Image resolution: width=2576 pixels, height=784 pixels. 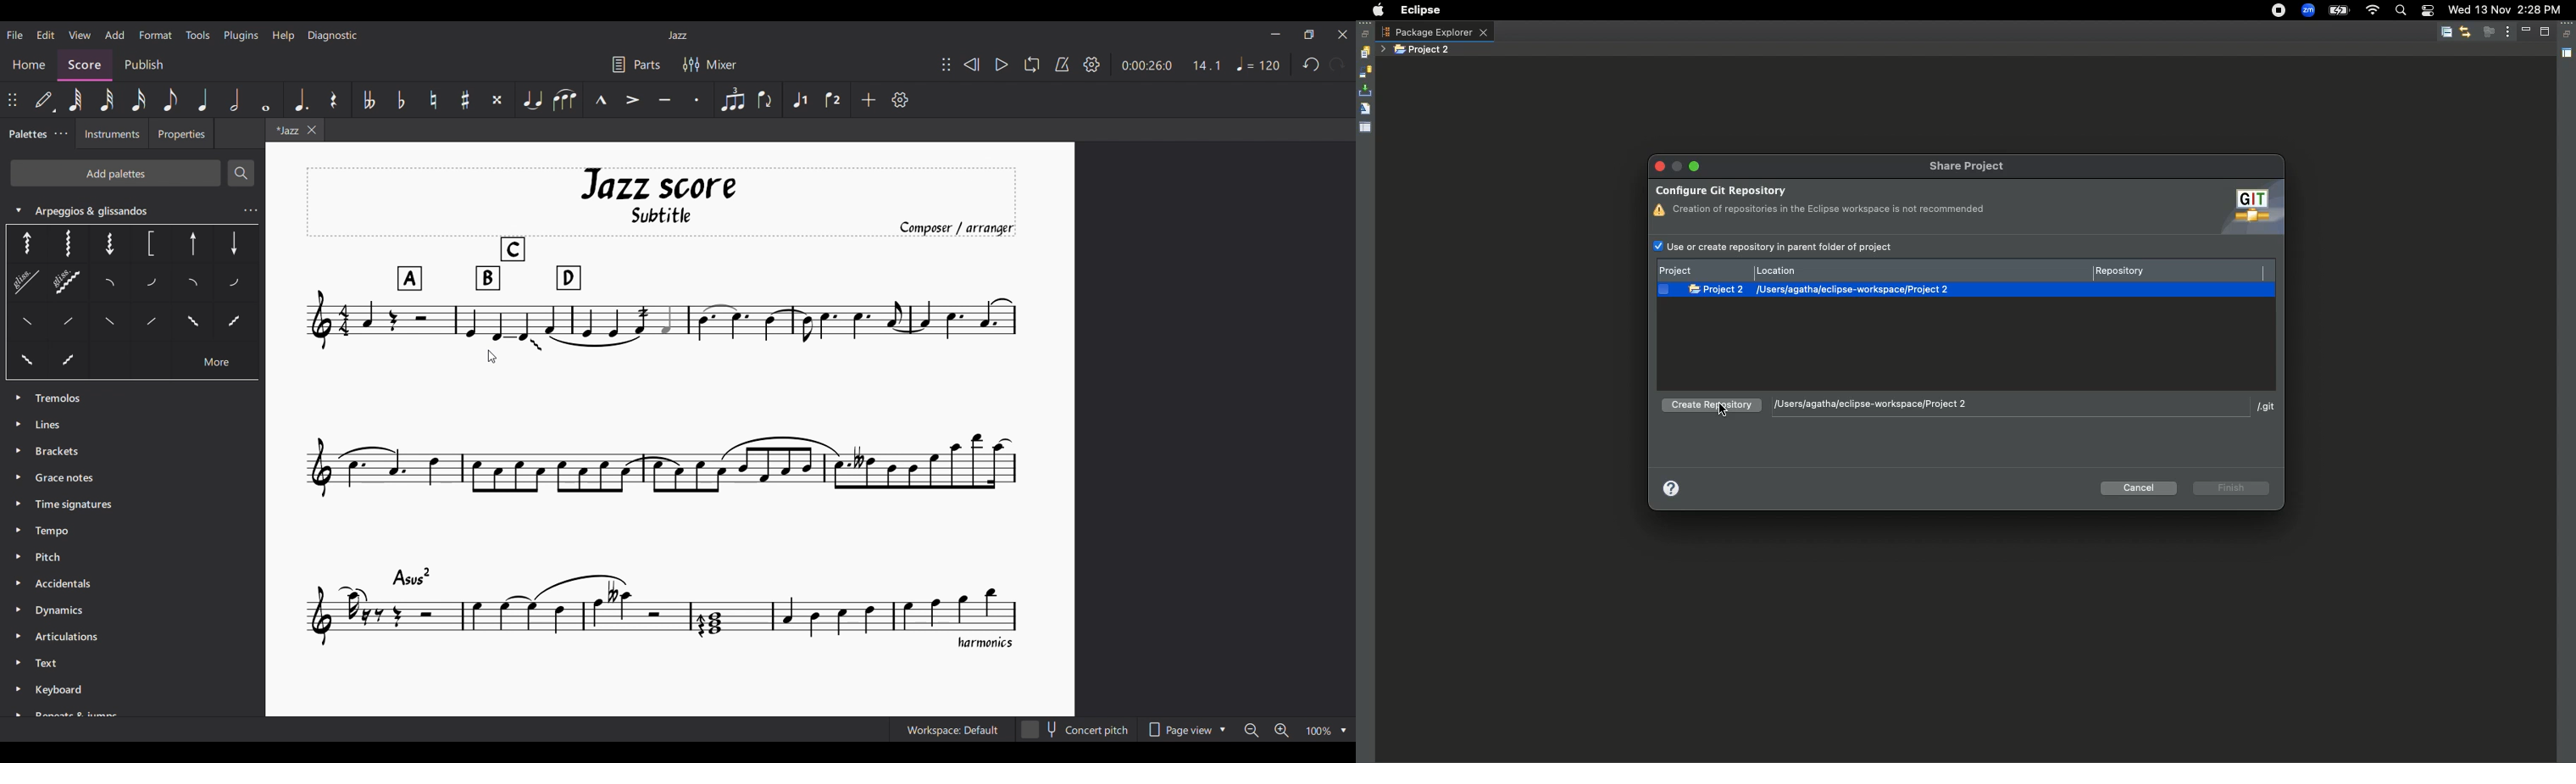 What do you see at coordinates (107, 242) in the screenshot?
I see `Plate 3` at bounding box center [107, 242].